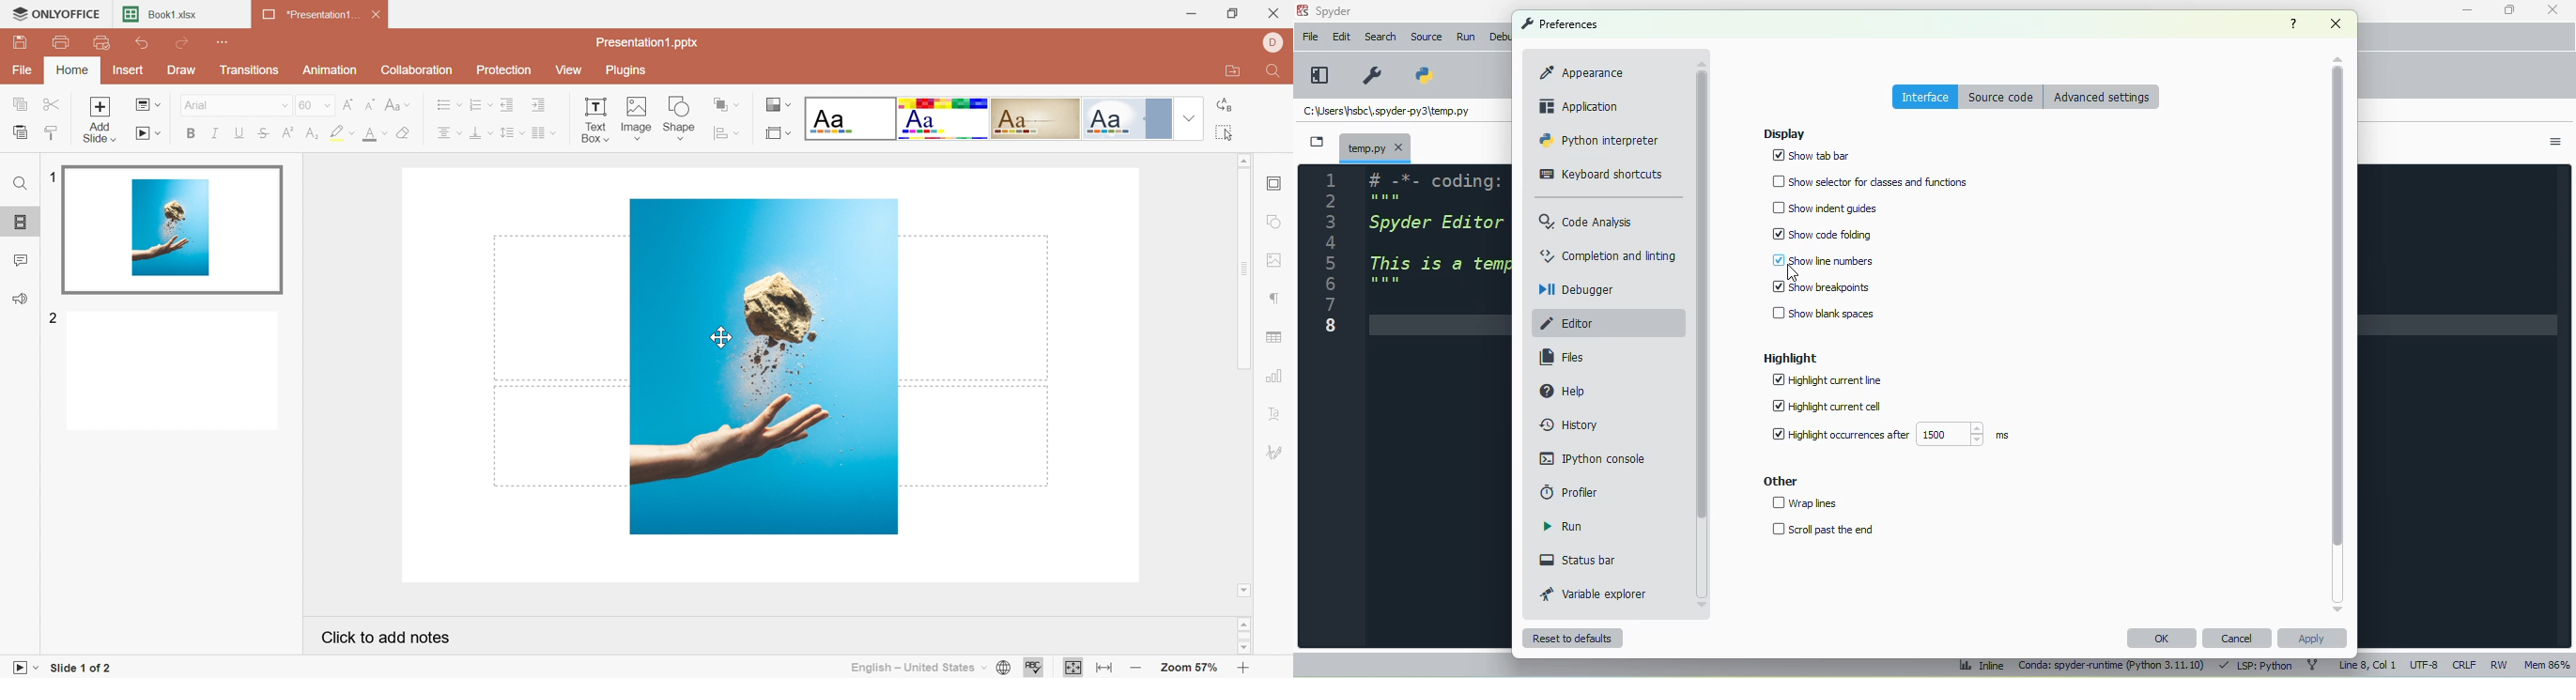  What do you see at coordinates (101, 42) in the screenshot?
I see `Print Preview` at bounding box center [101, 42].